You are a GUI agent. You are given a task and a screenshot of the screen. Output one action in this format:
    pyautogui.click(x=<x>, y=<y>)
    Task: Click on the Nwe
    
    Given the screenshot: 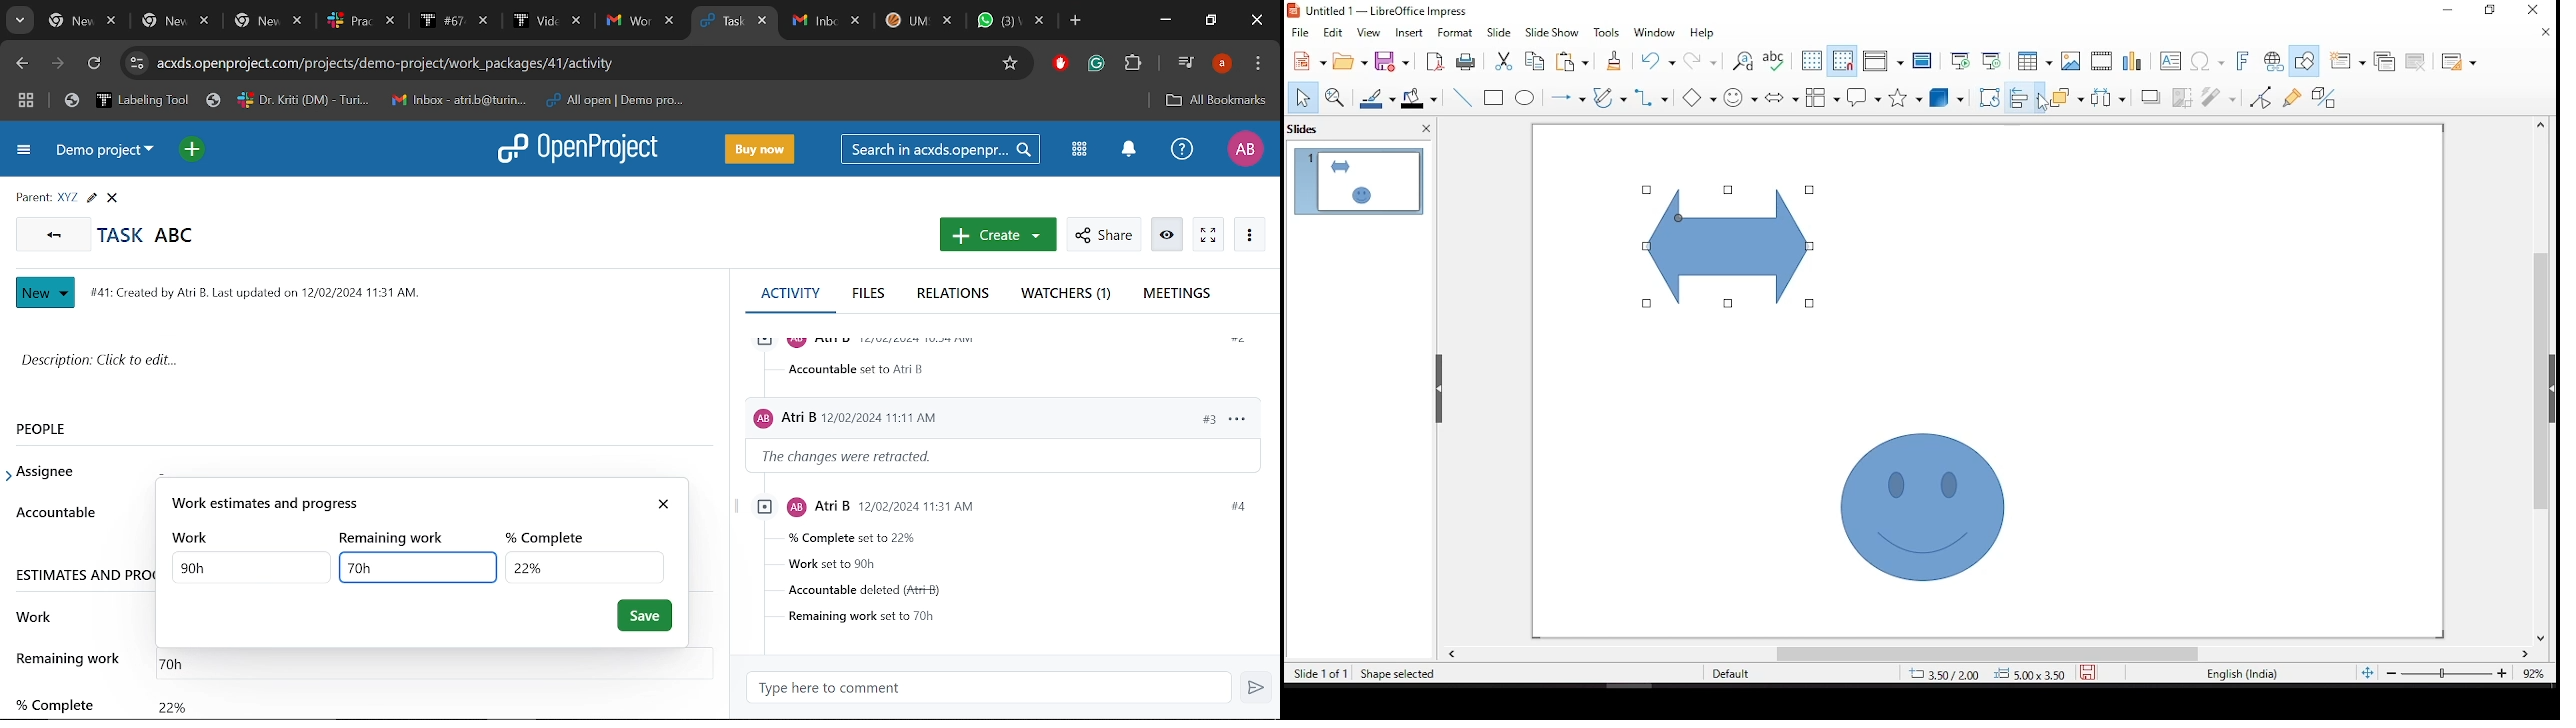 What is the action you would take?
    pyautogui.click(x=46, y=293)
    